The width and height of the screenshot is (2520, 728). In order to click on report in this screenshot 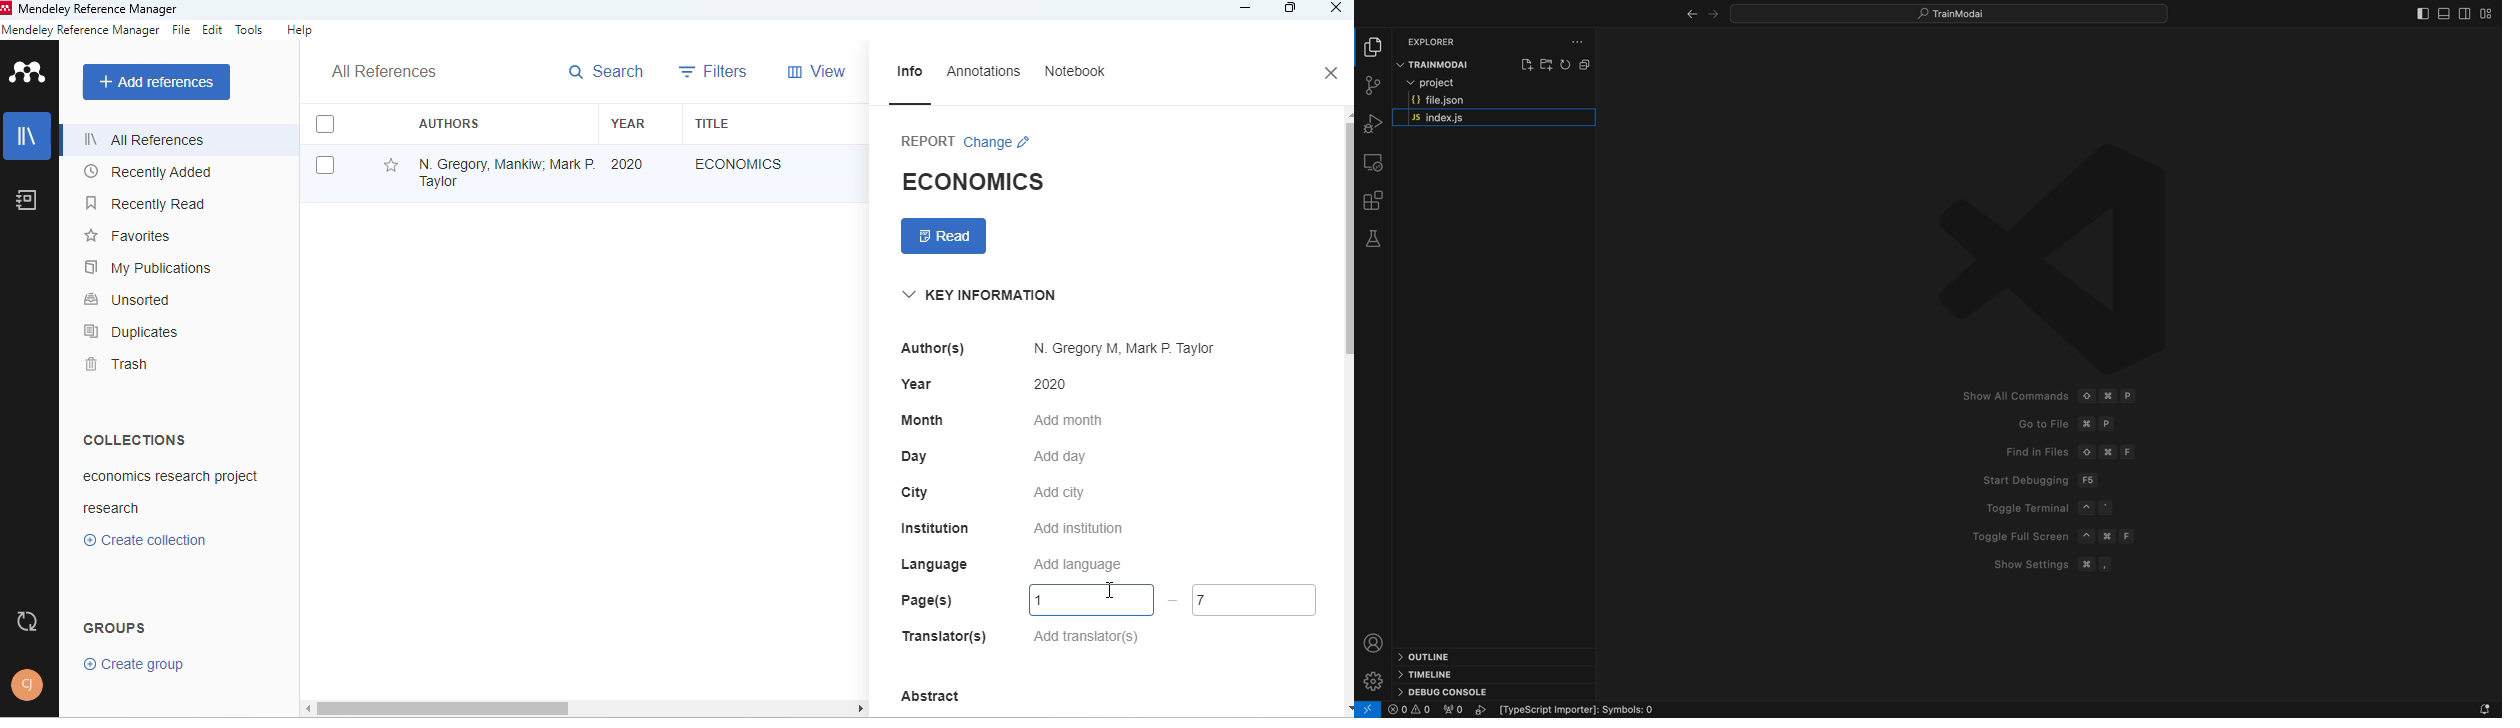, I will do `click(928, 141)`.